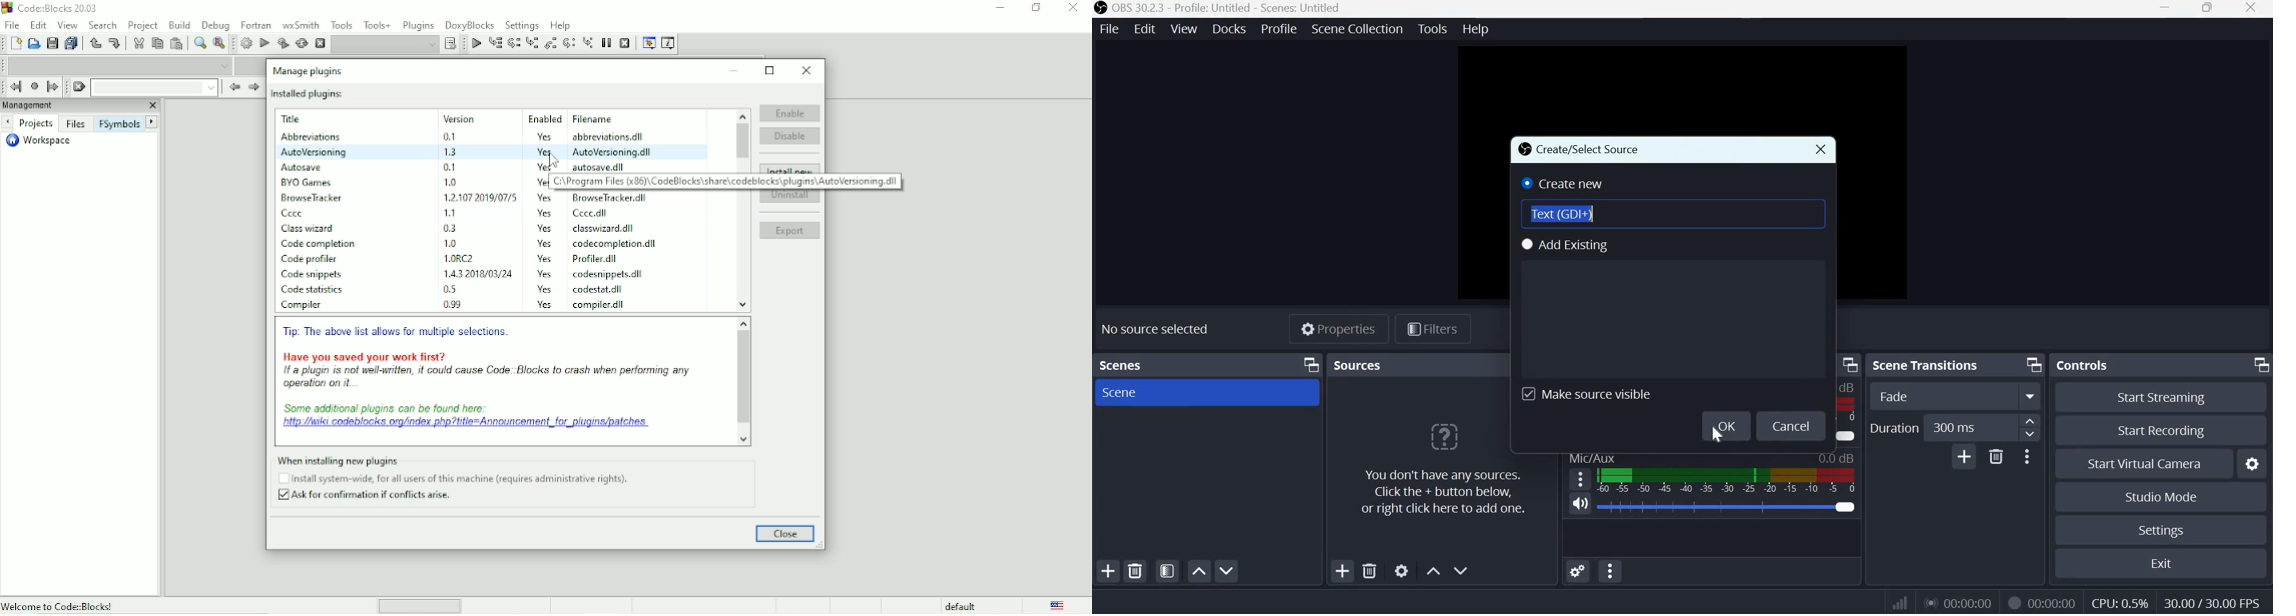 This screenshot has width=2296, height=616. What do you see at coordinates (1198, 571) in the screenshot?
I see `Move scene up` at bounding box center [1198, 571].